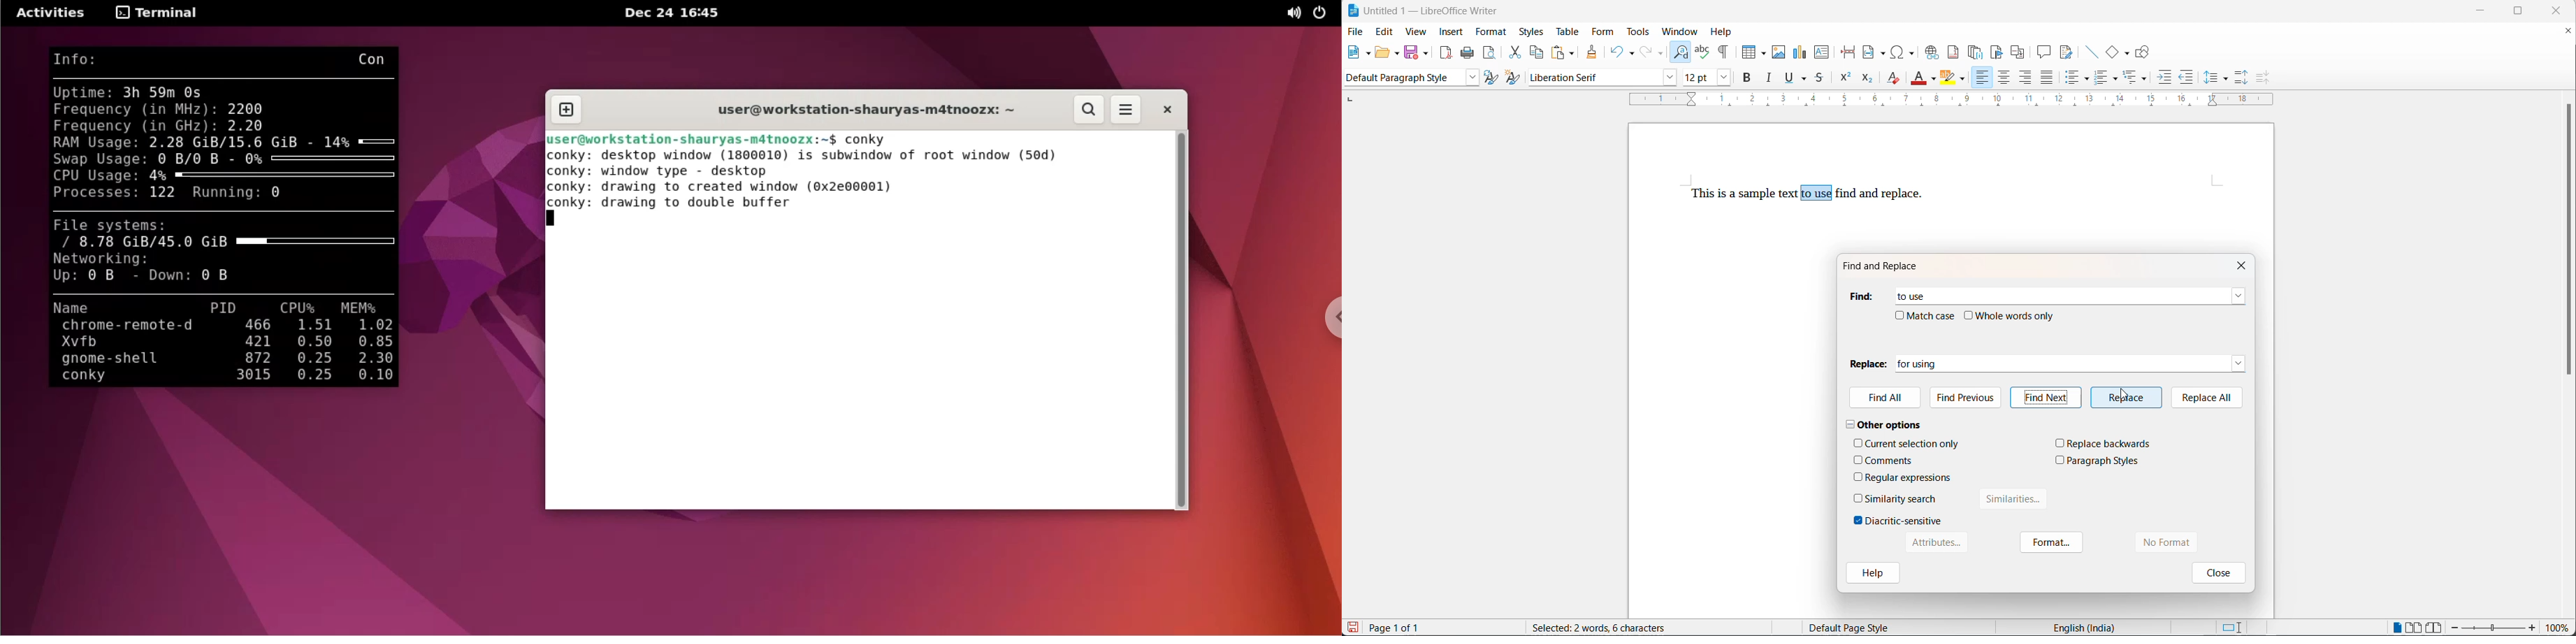 The height and width of the screenshot is (644, 2576). I want to click on minimize, so click(2487, 10).